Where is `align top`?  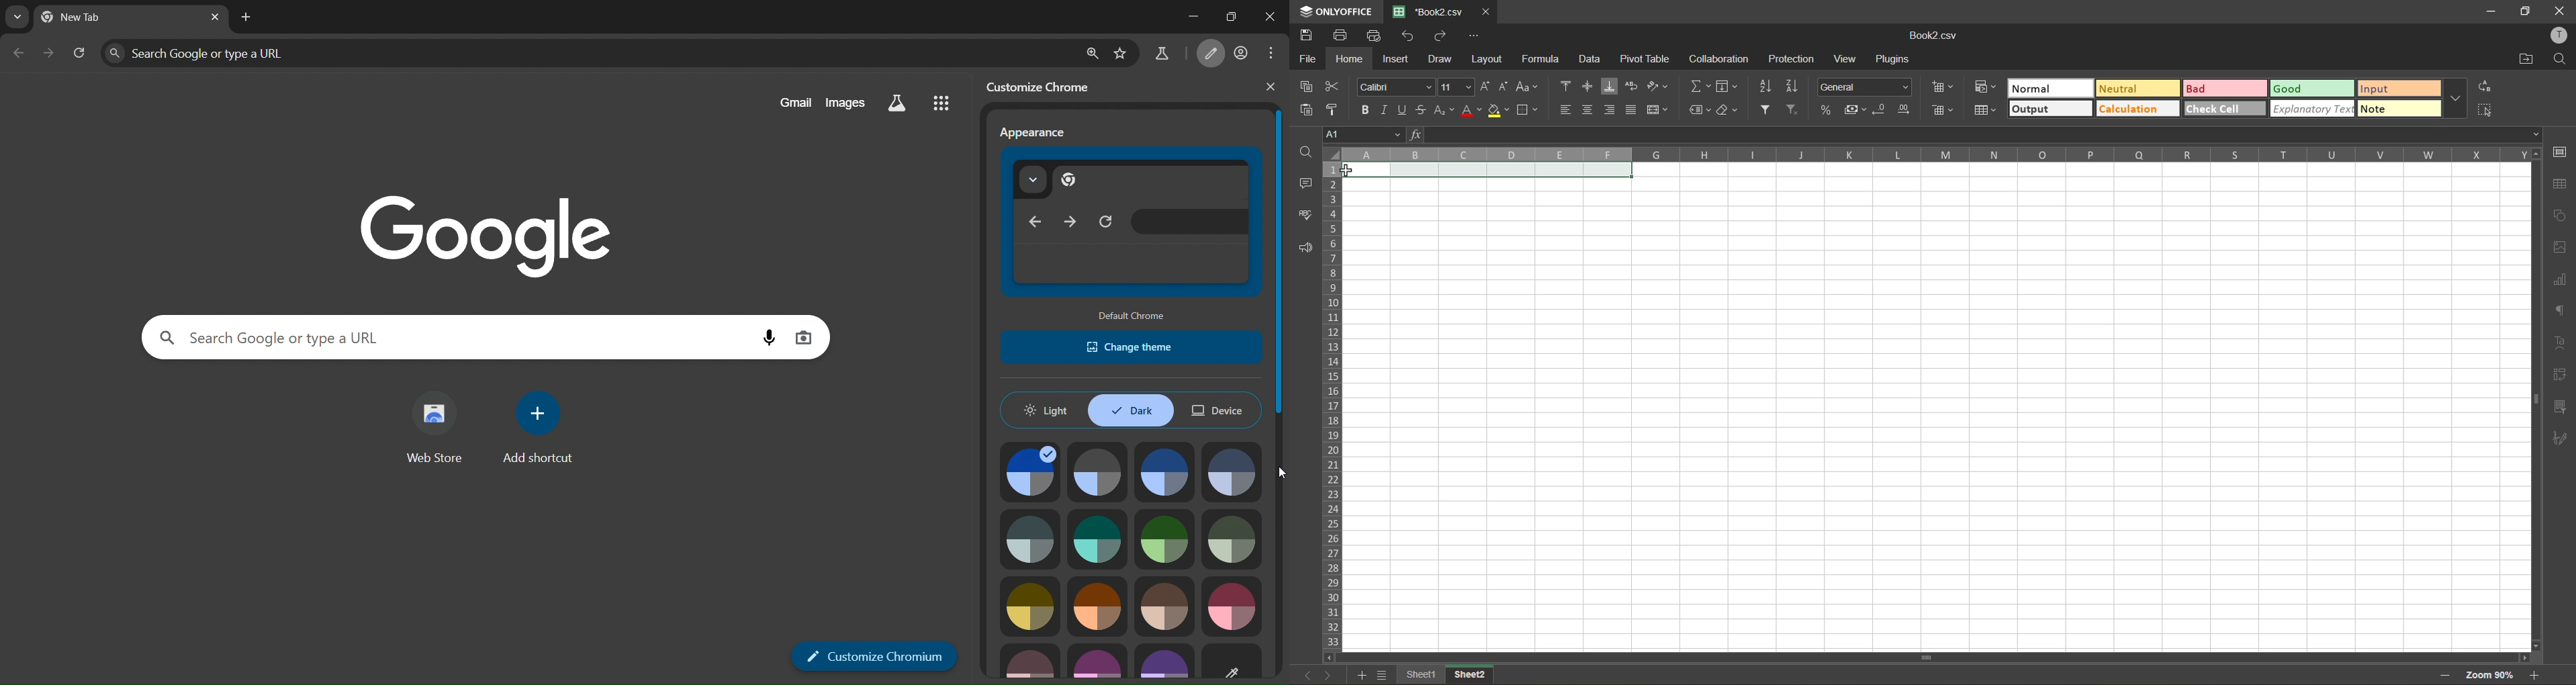
align top is located at coordinates (1566, 88).